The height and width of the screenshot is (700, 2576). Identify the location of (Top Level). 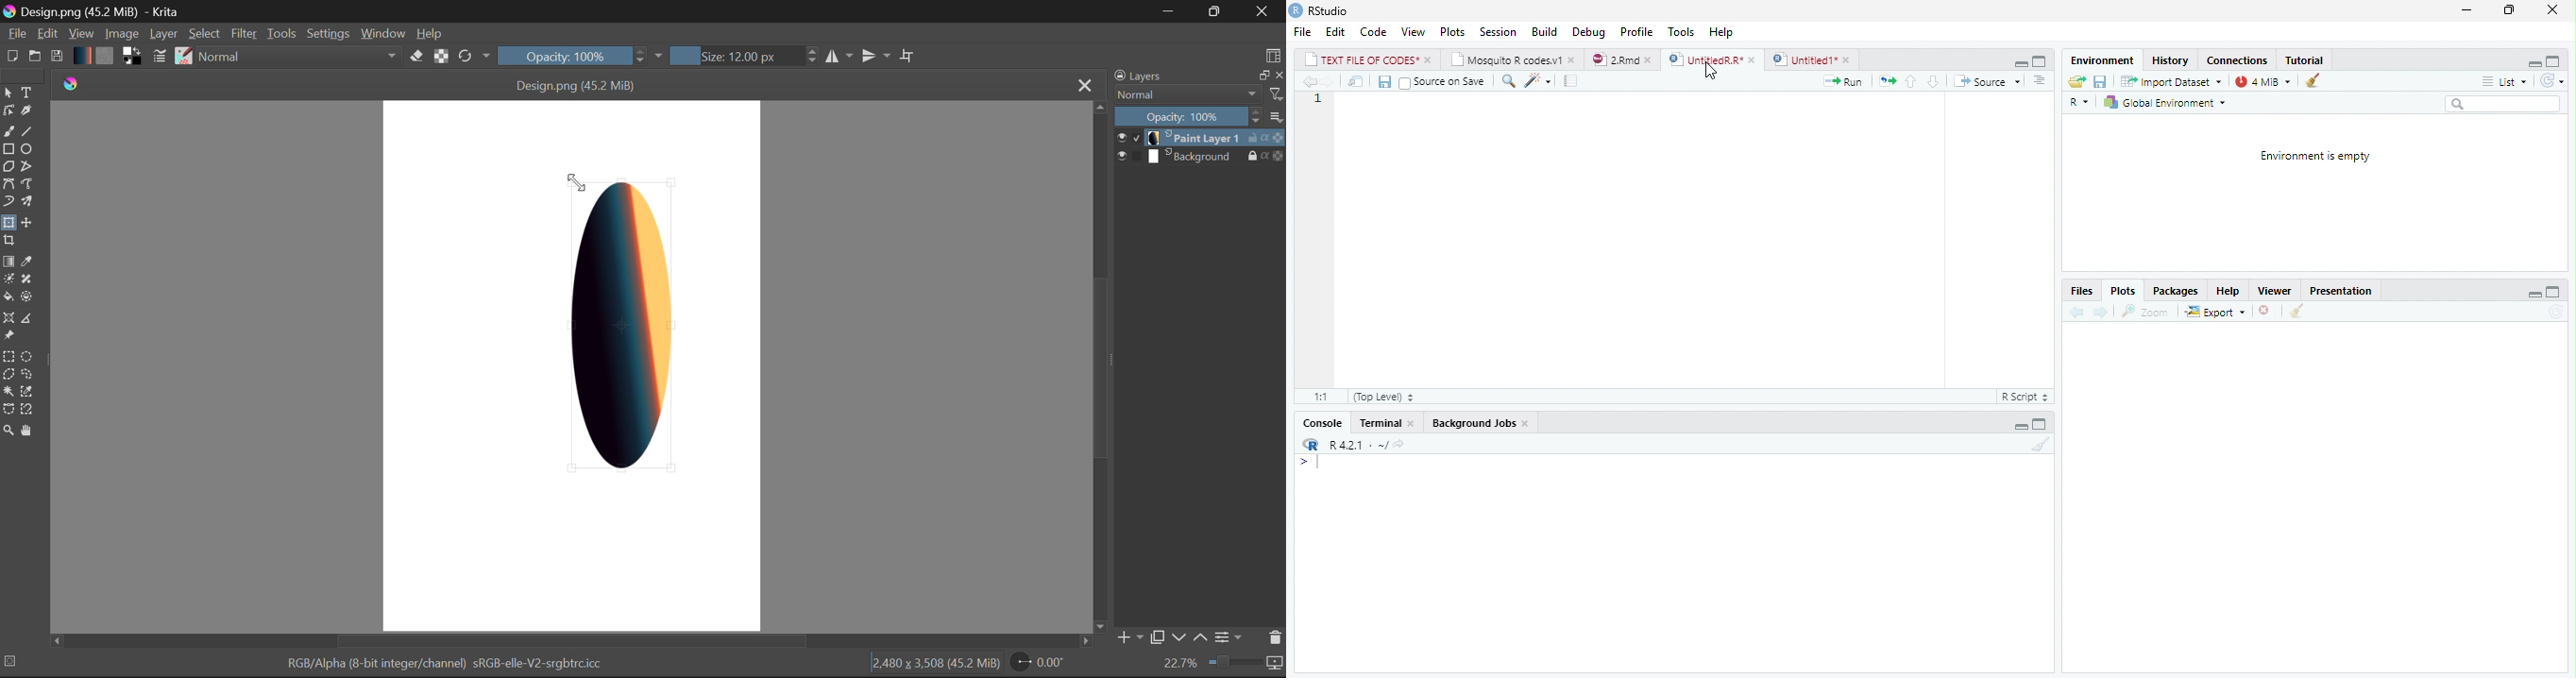
(1381, 397).